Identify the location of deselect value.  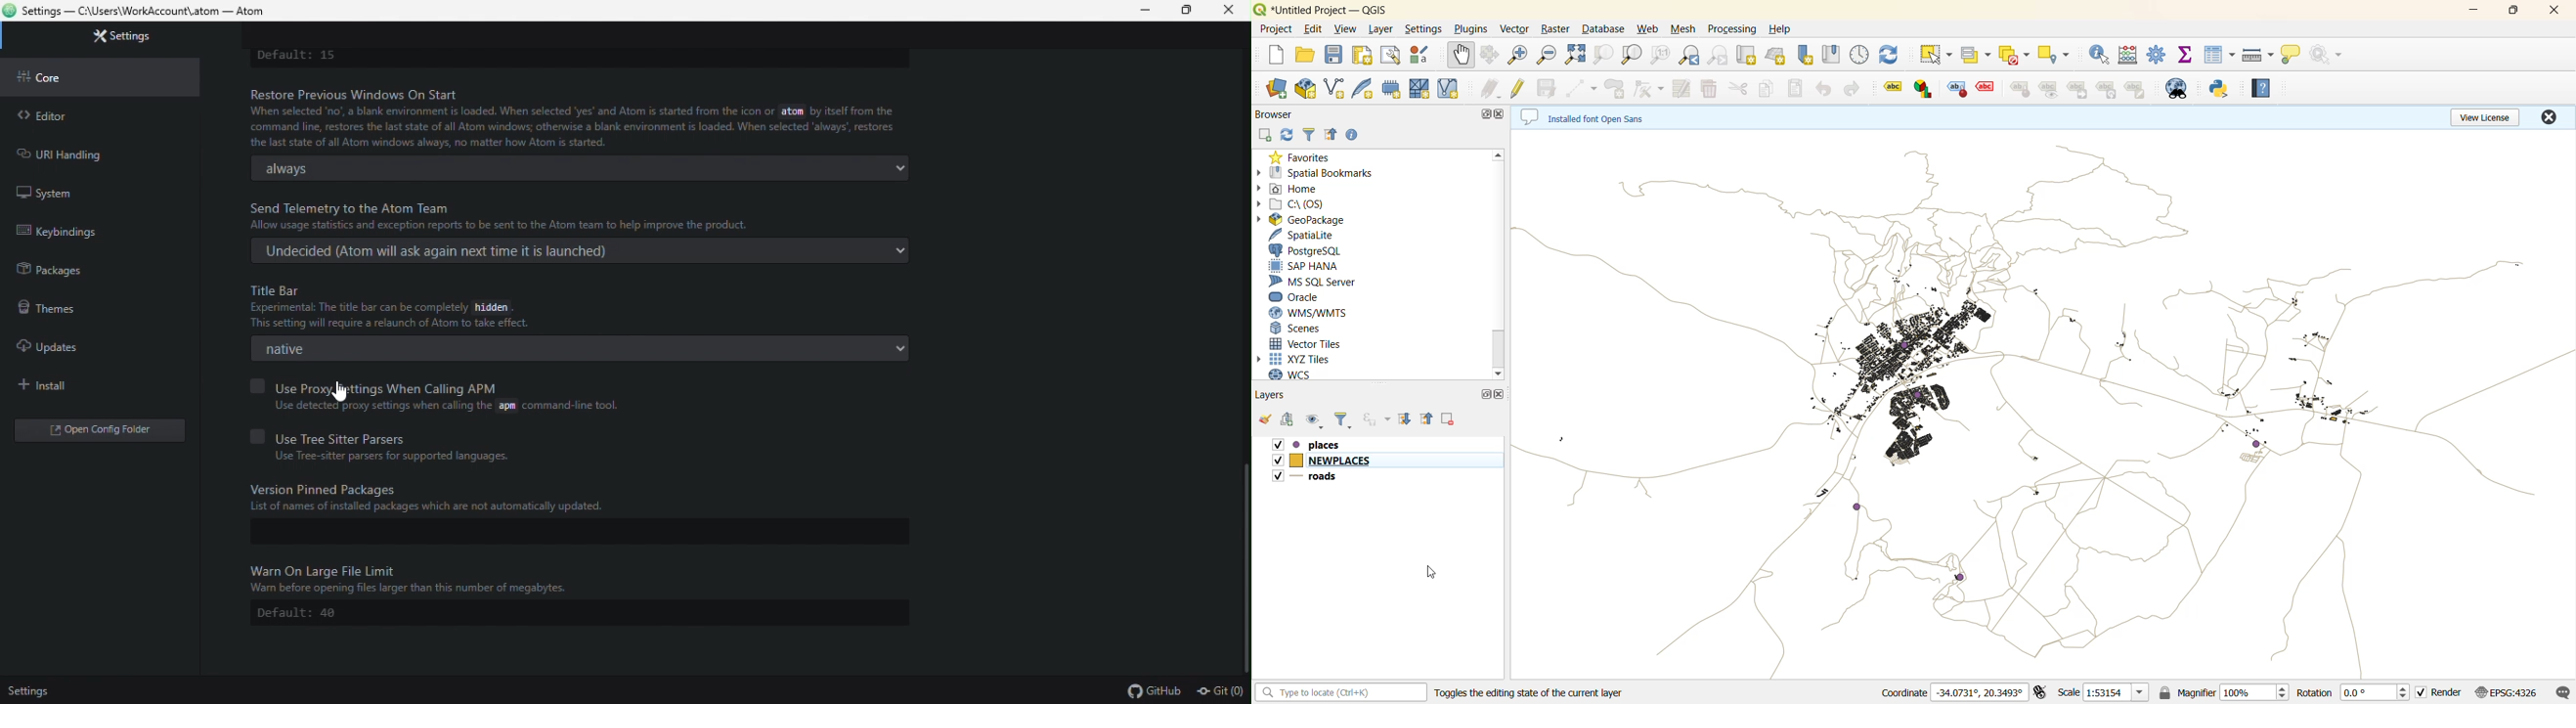
(2014, 53).